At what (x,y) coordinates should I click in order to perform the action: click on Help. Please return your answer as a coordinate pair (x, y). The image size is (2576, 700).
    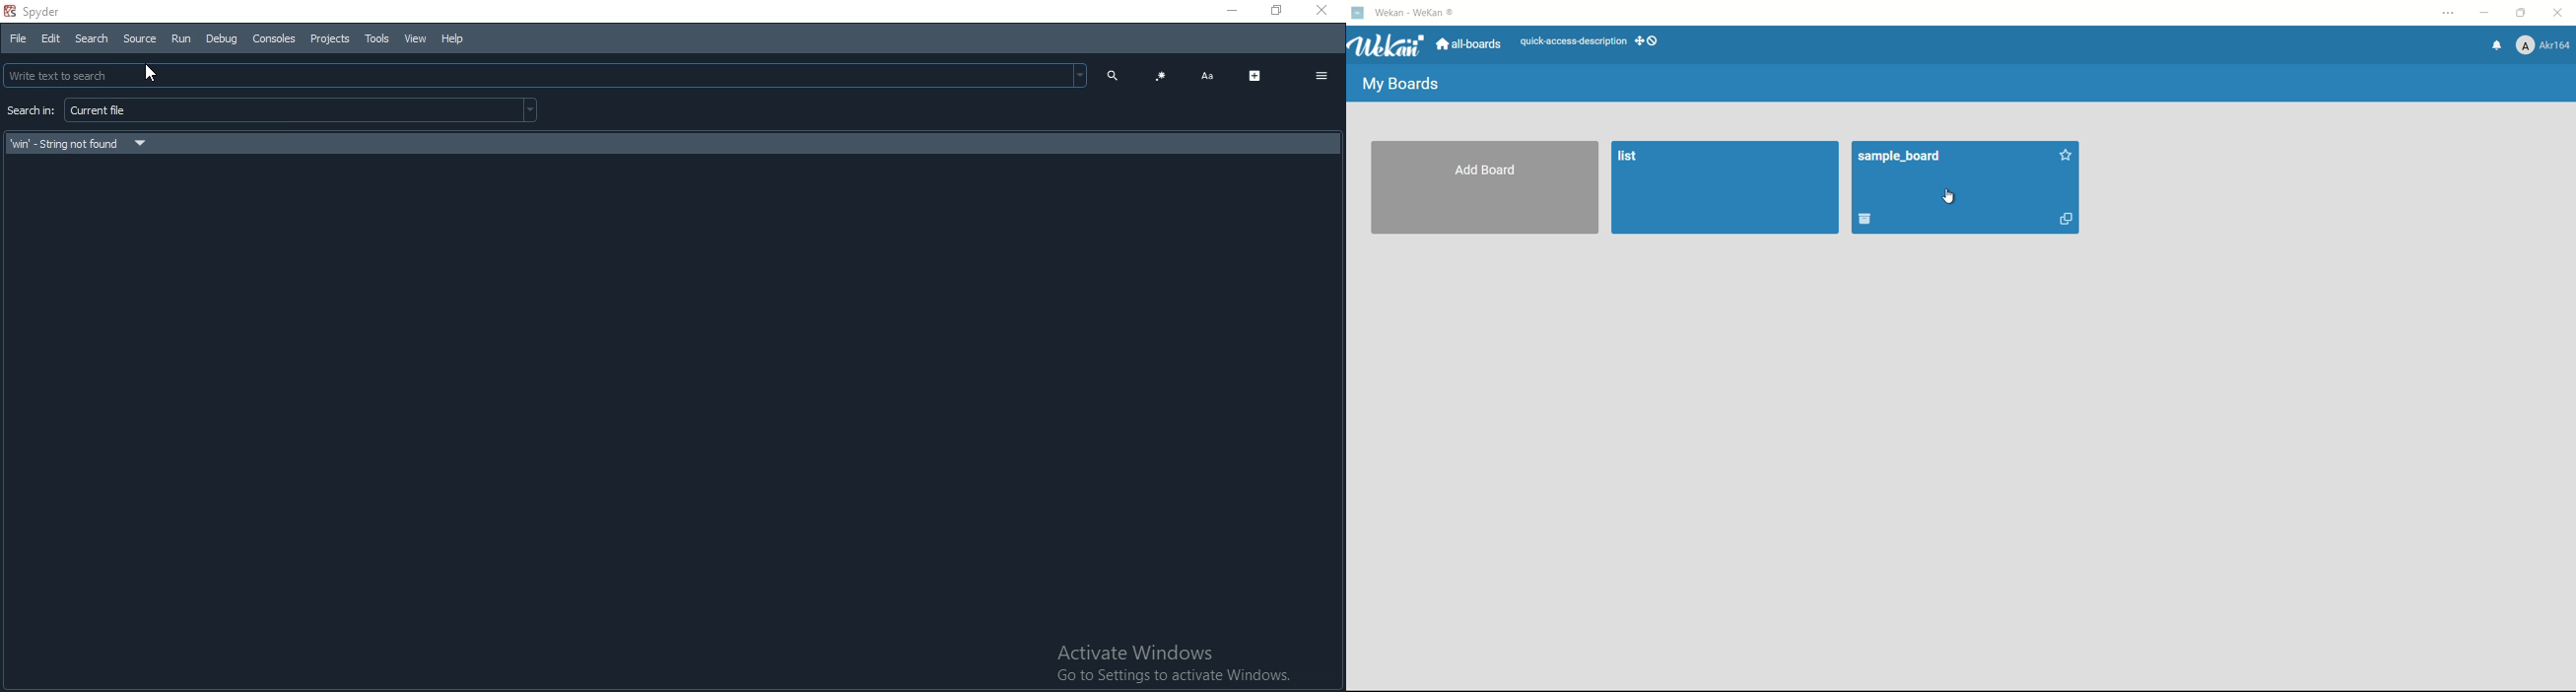
    Looking at the image, I should click on (451, 39).